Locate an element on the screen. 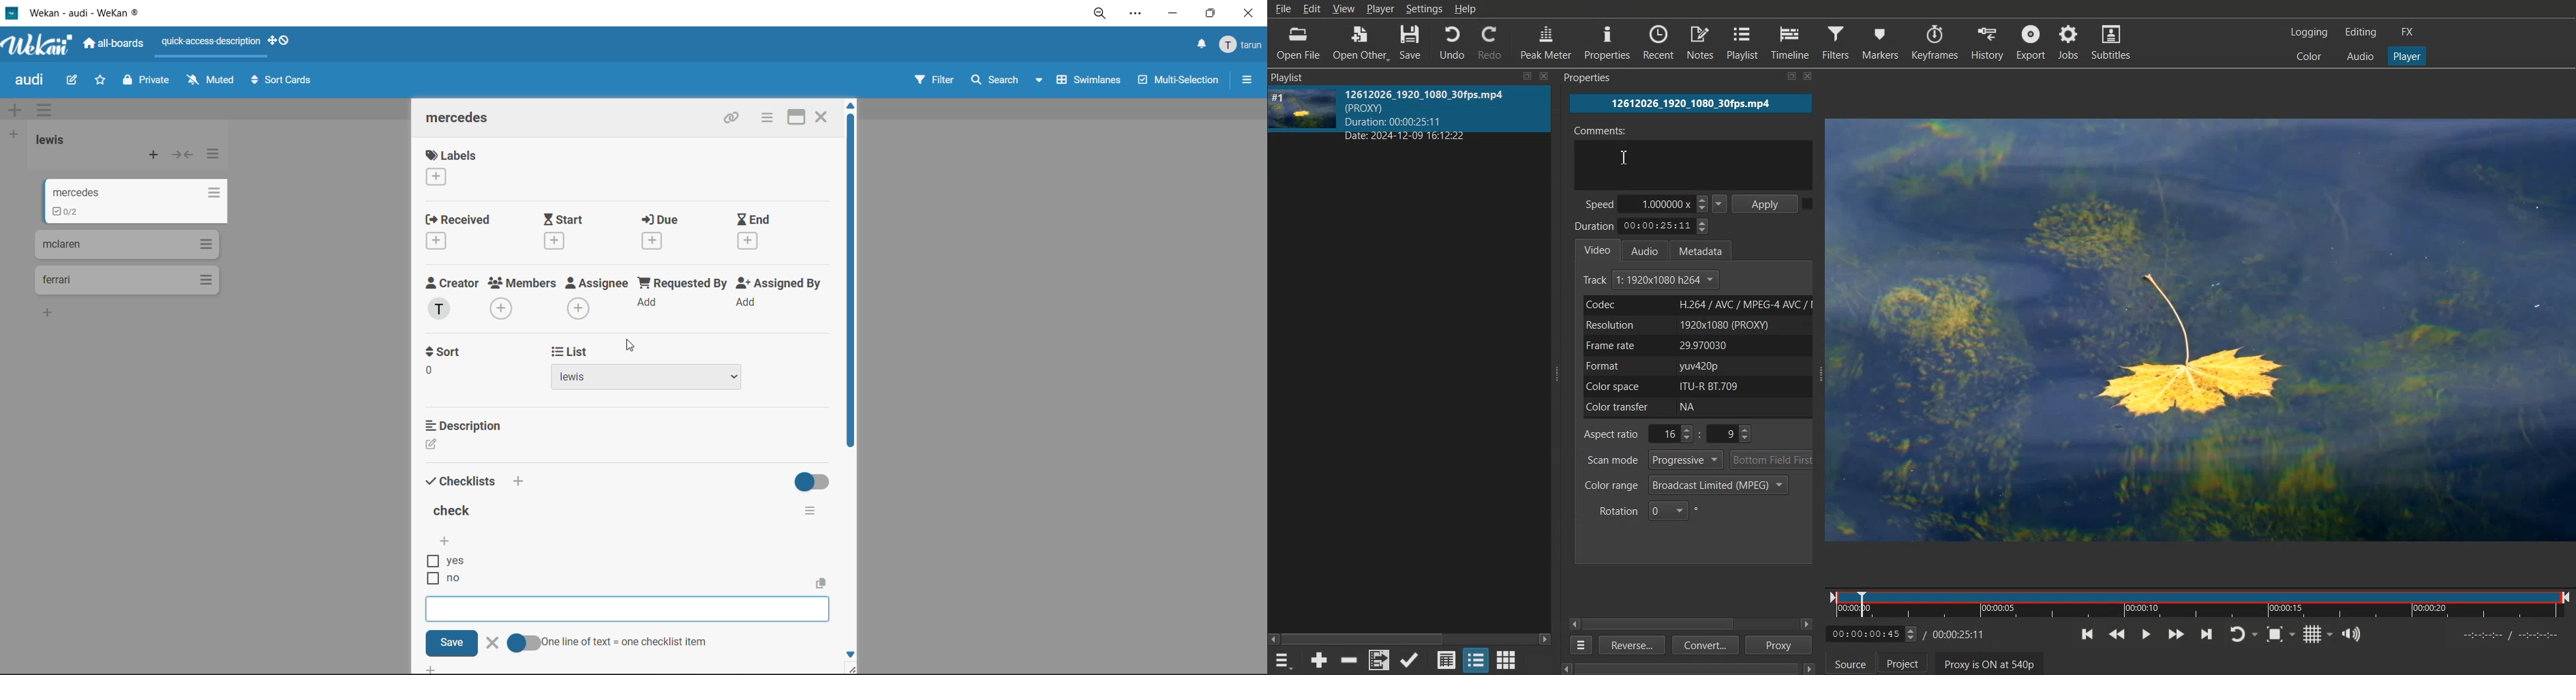 The width and height of the screenshot is (2576, 700). swimlane actions is located at coordinates (48, 112).